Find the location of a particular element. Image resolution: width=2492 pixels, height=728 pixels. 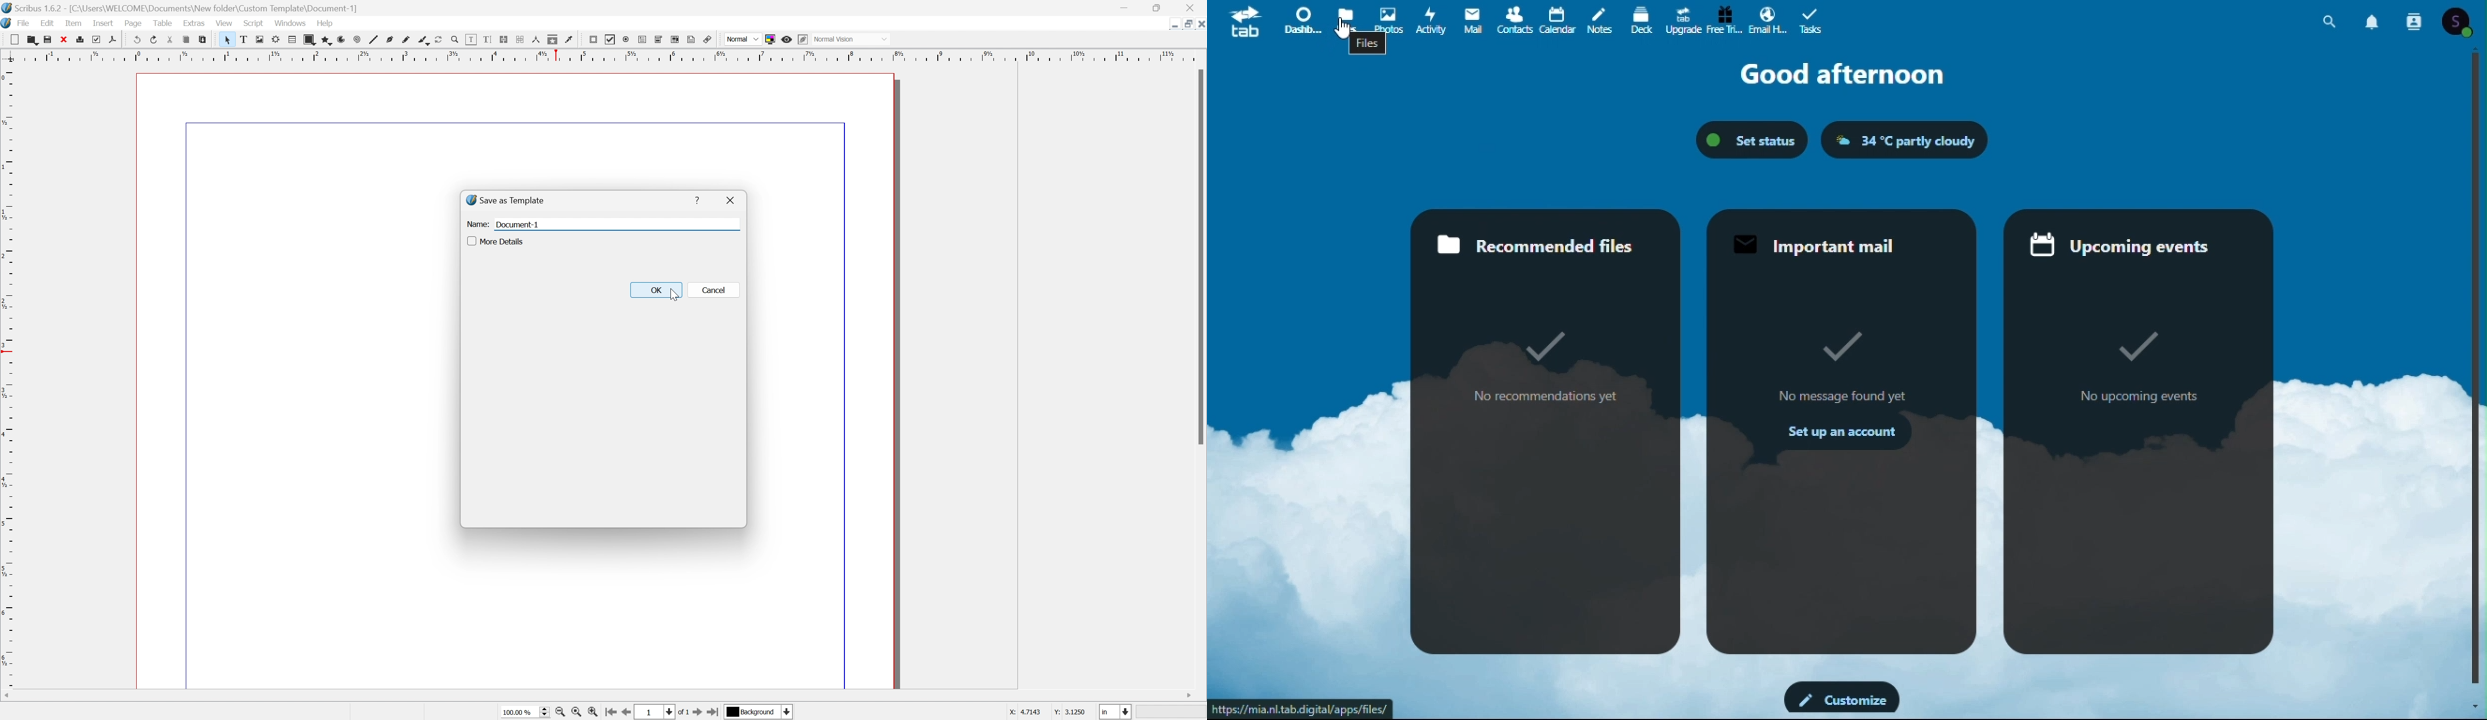

Zoom in or zoom out is located at coordinates (454, 40).